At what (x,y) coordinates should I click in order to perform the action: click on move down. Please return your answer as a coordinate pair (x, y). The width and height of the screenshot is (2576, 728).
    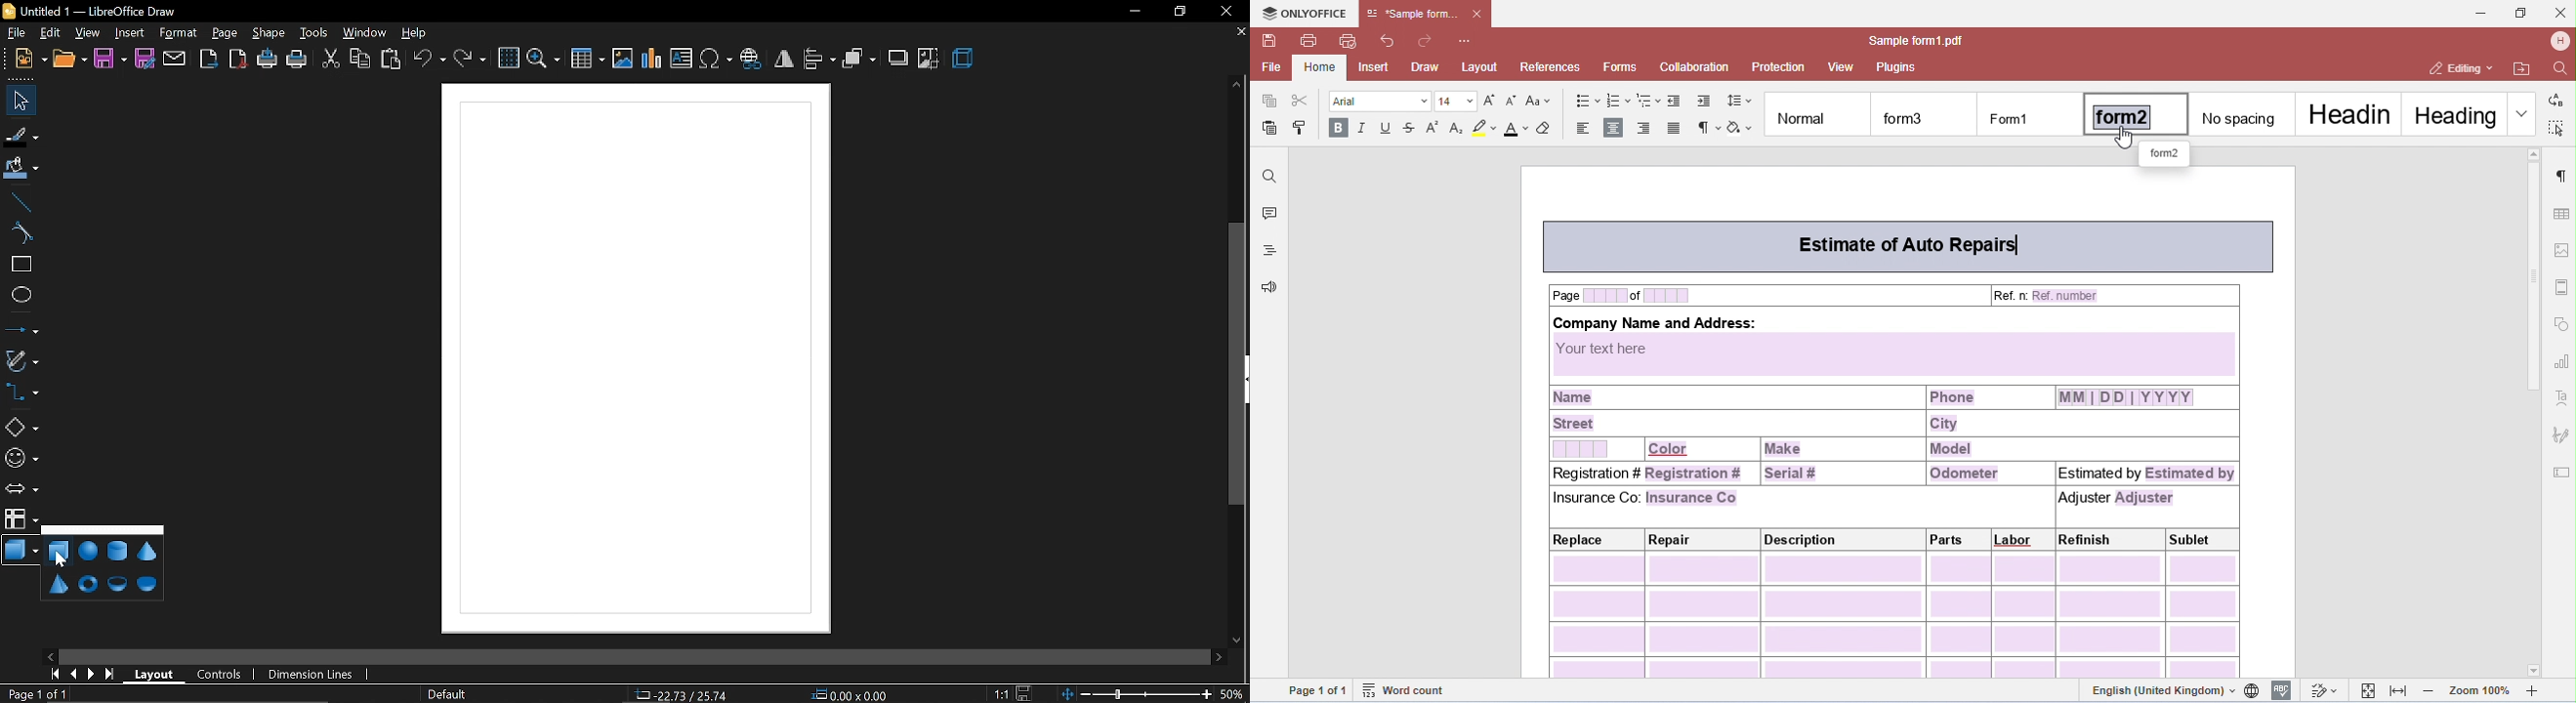
    Looking at the image, I should click on (1236, 640).